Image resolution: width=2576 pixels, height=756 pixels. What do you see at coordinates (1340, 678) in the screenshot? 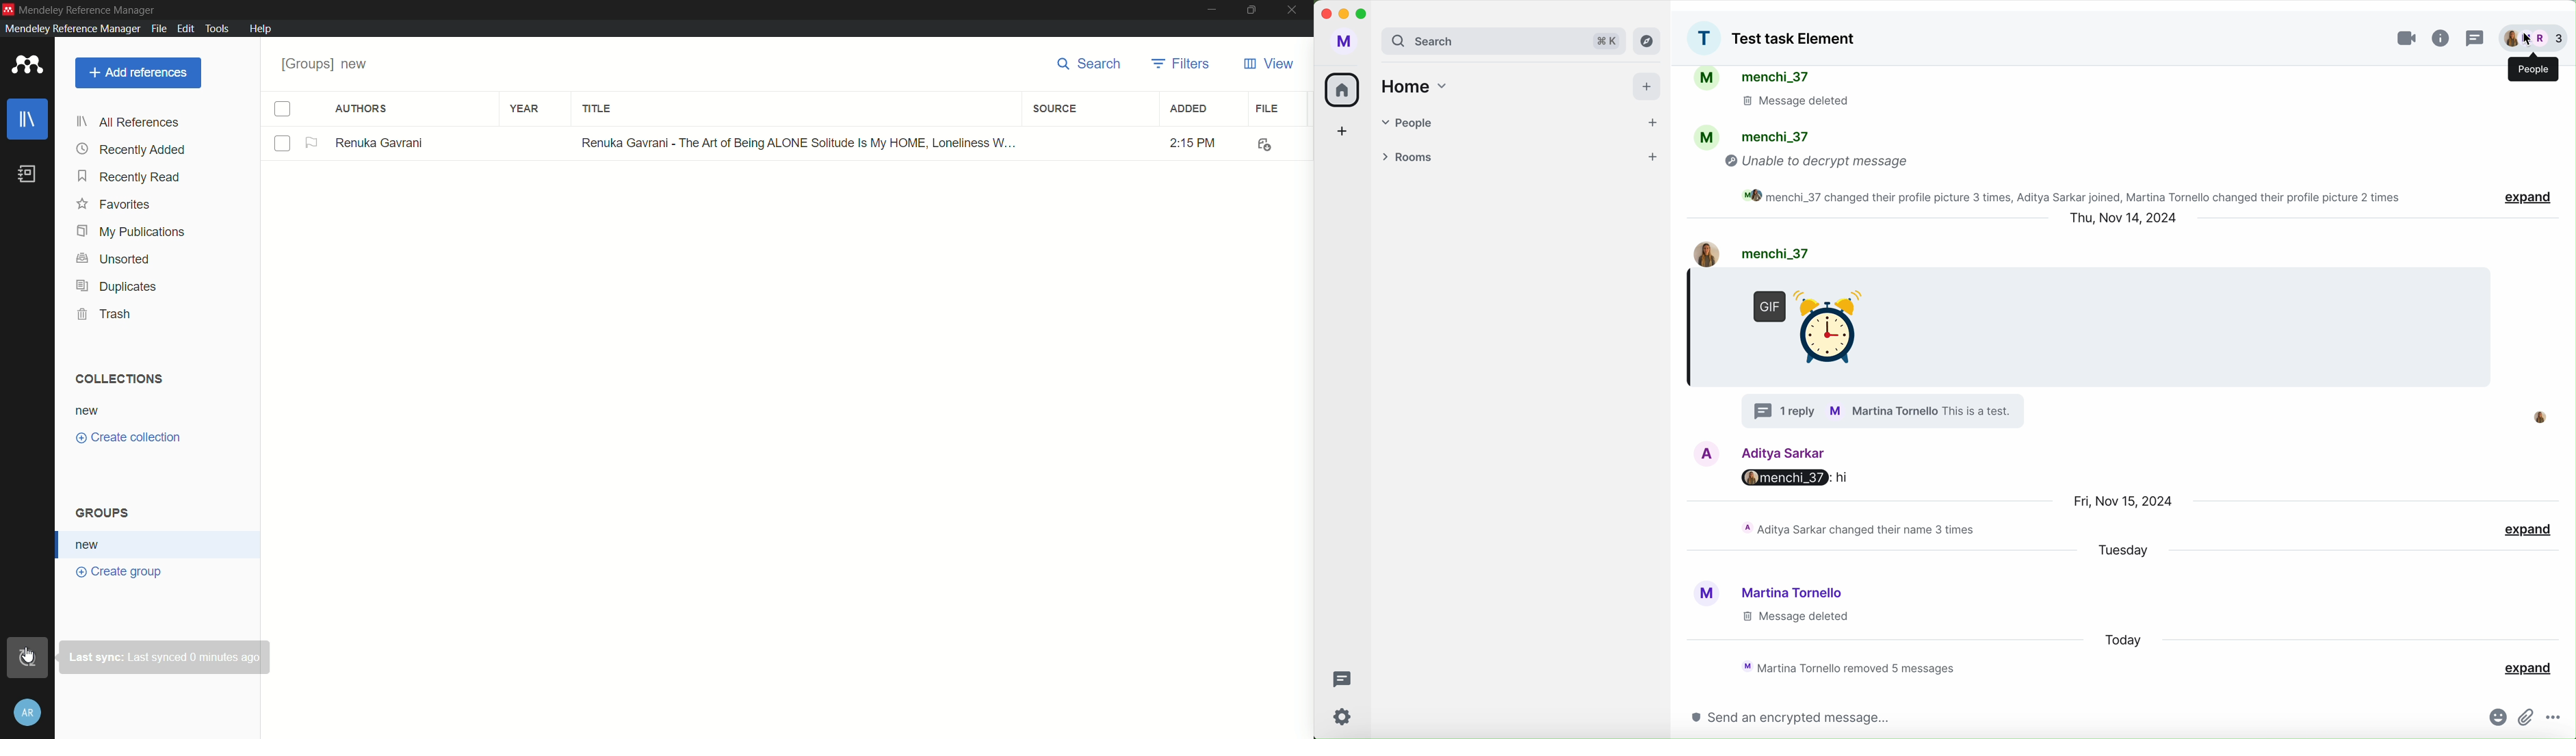
I see `threads` at bounding box center [1340, 678].